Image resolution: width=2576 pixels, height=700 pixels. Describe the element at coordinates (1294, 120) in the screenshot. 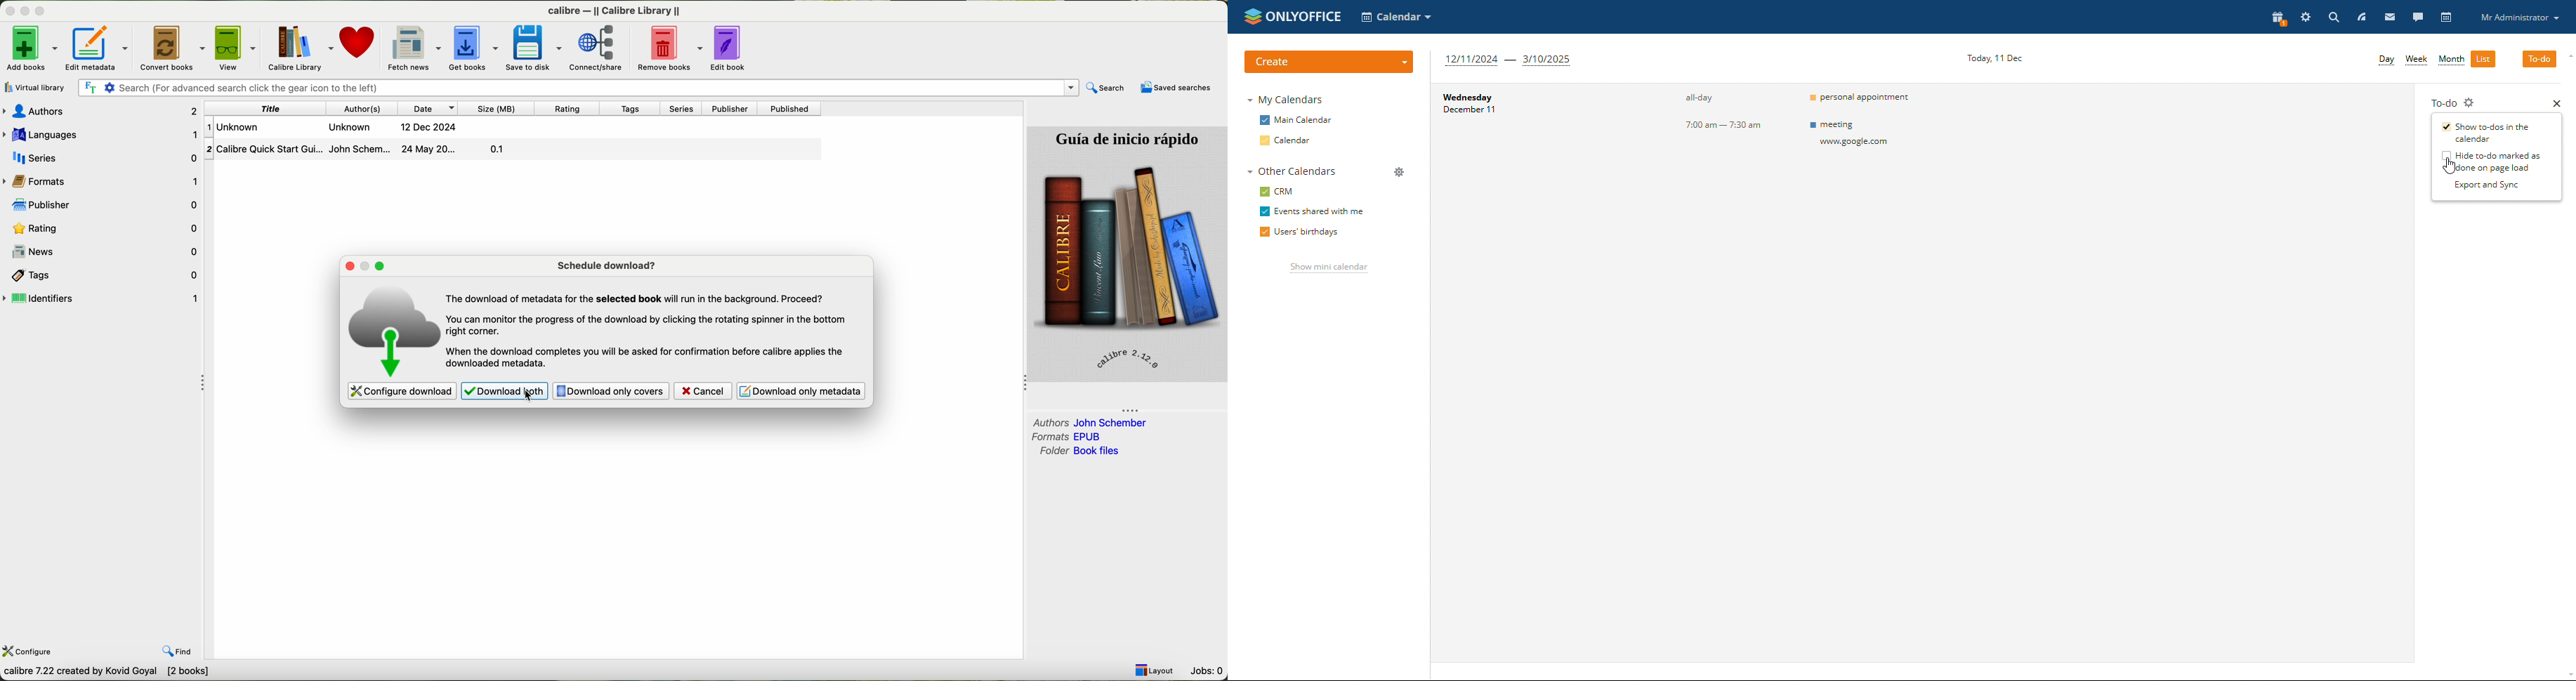

I see `main calendar` at that location.